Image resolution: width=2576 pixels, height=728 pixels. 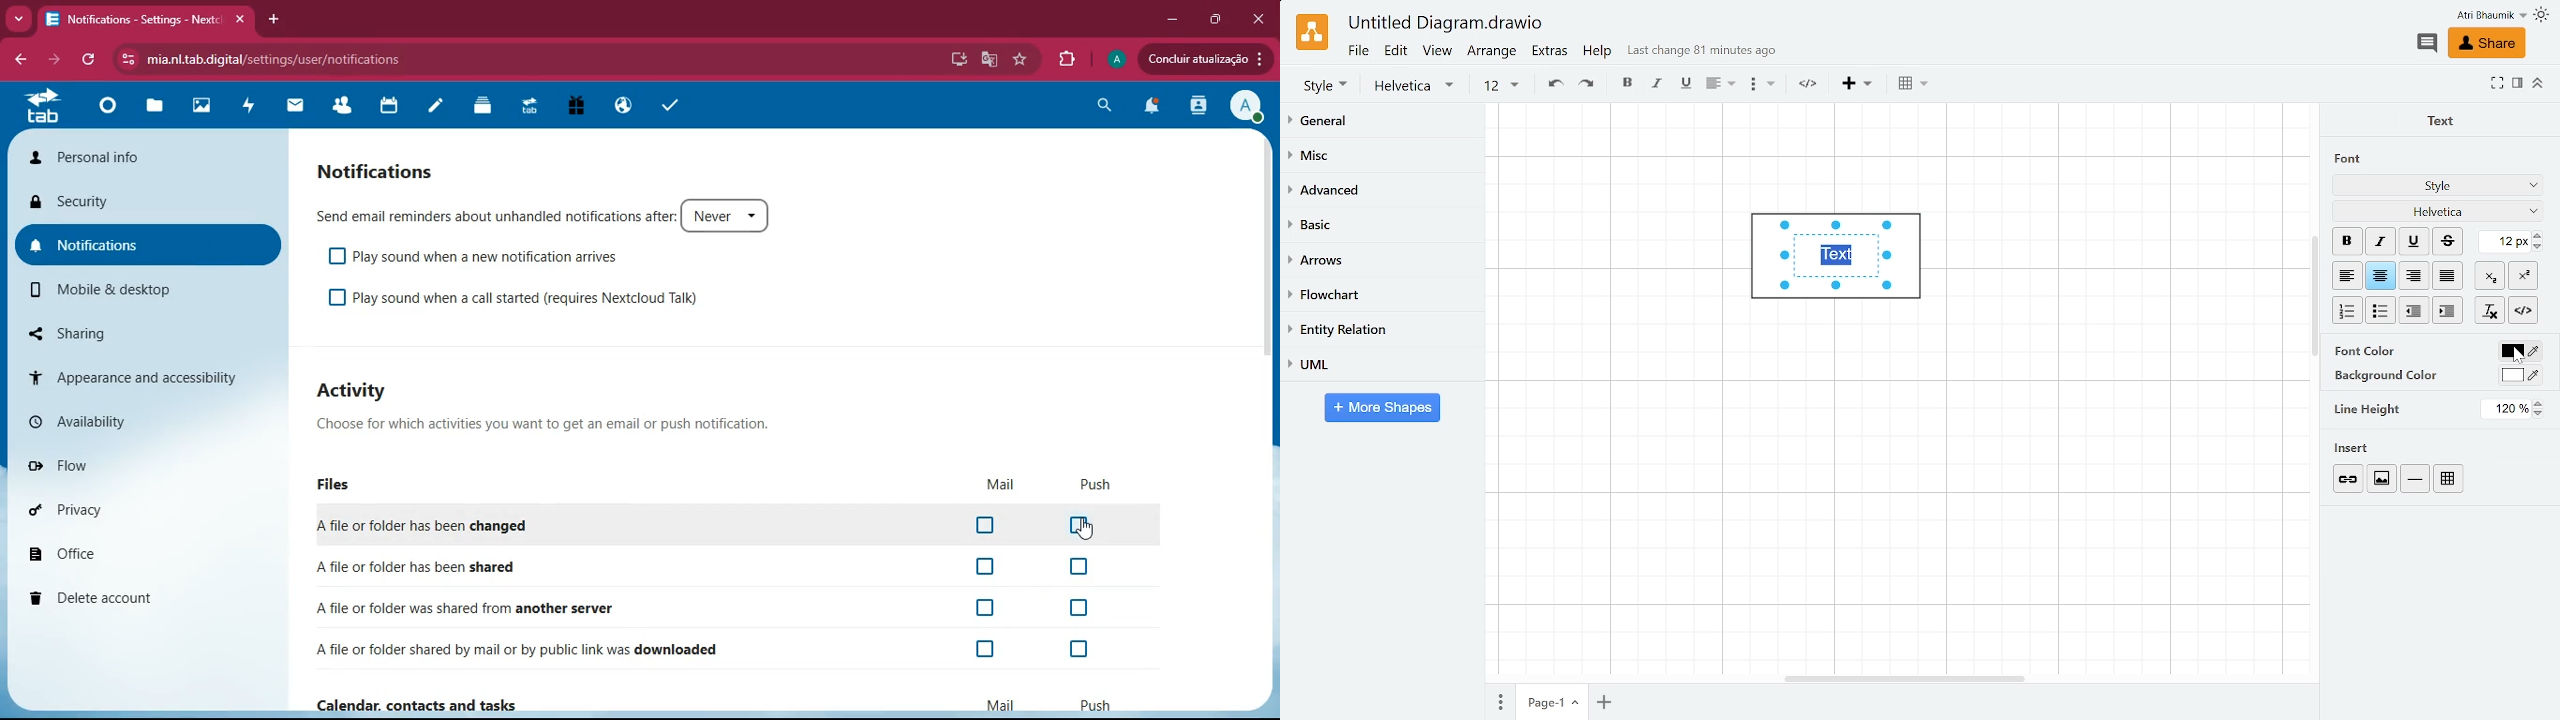 I want to click on tab, so click(x=42, y=108).